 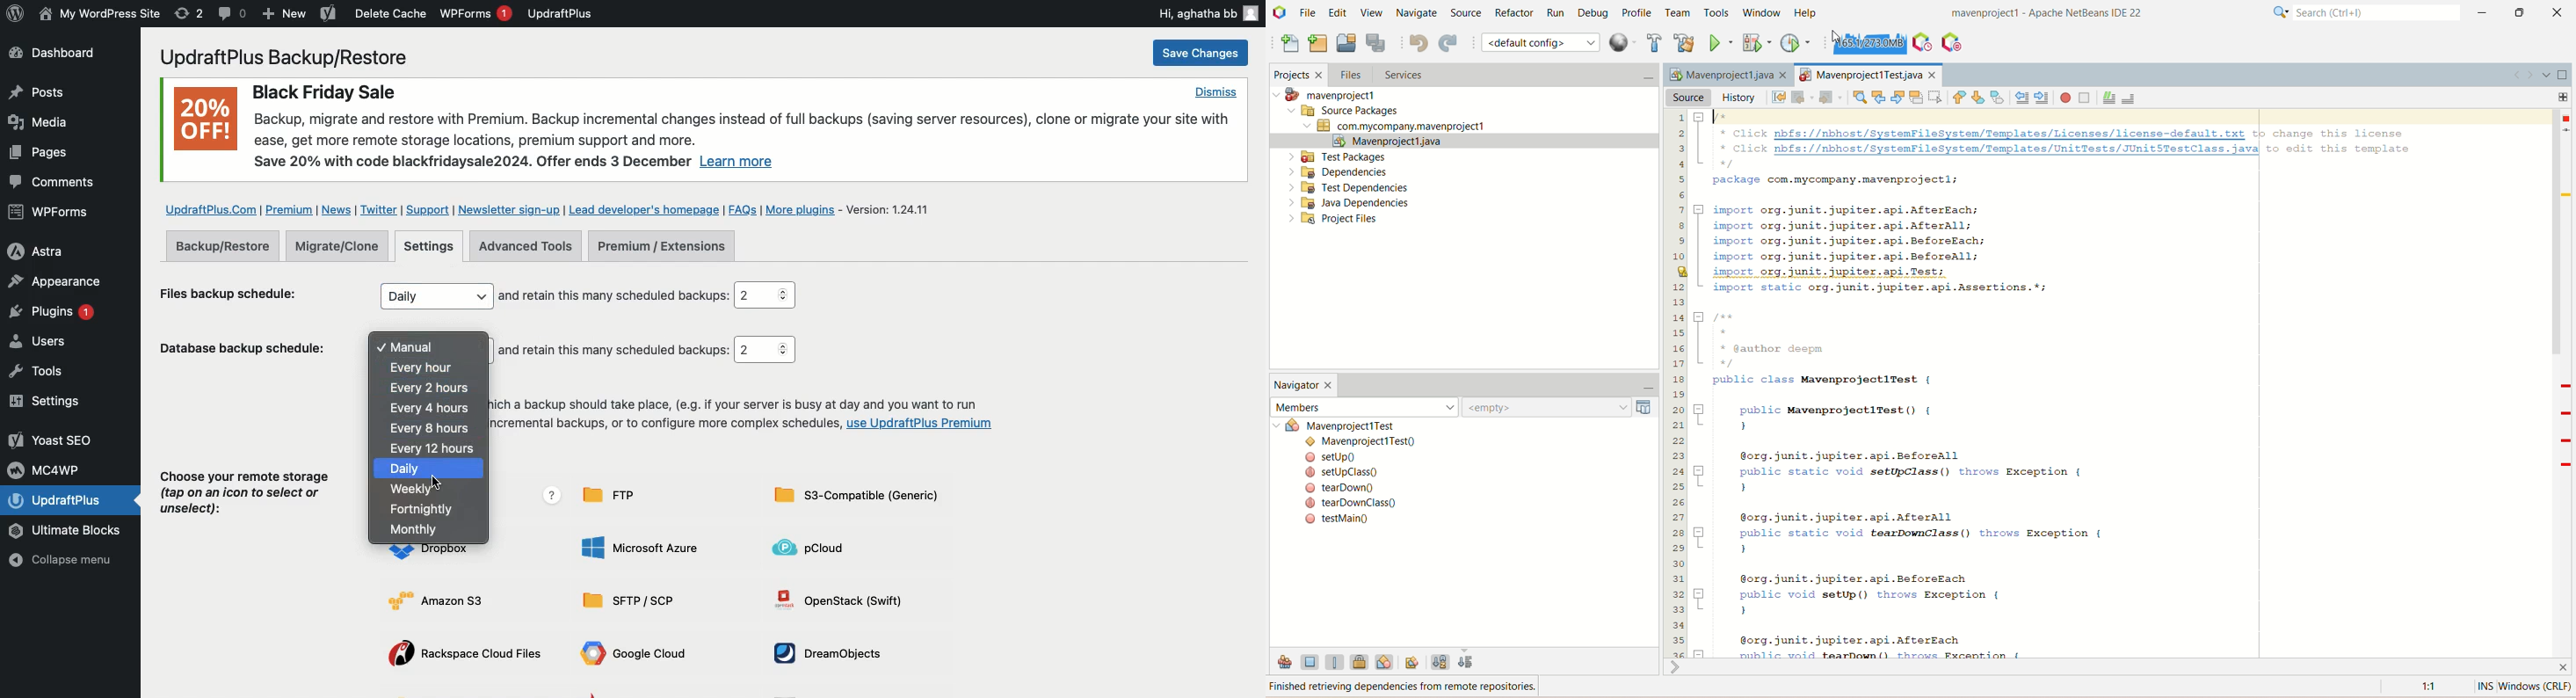 I want to click on Every 2 hours, so click(x=439, y=389).